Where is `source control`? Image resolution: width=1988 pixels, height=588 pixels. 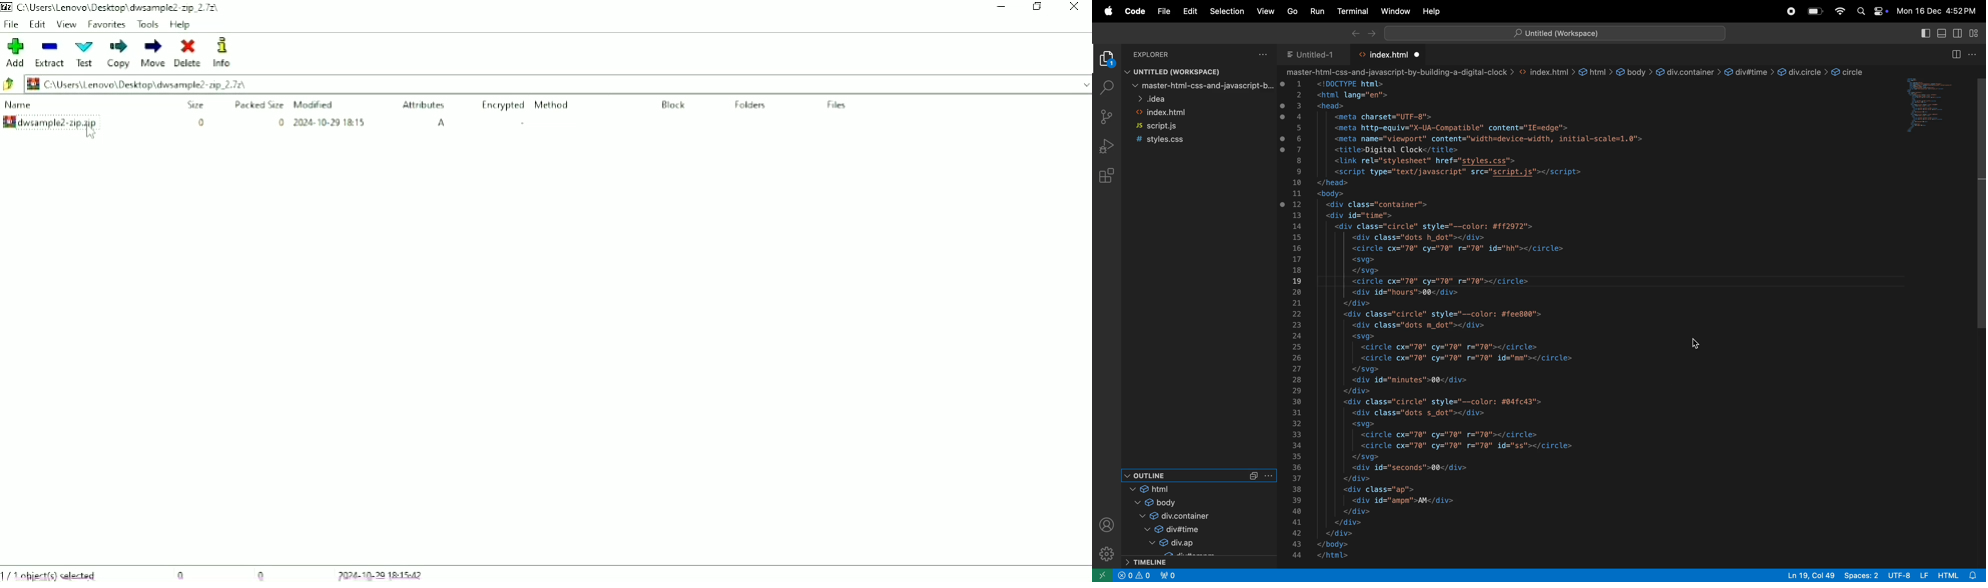 source control is located at coordinates (1107, 117).